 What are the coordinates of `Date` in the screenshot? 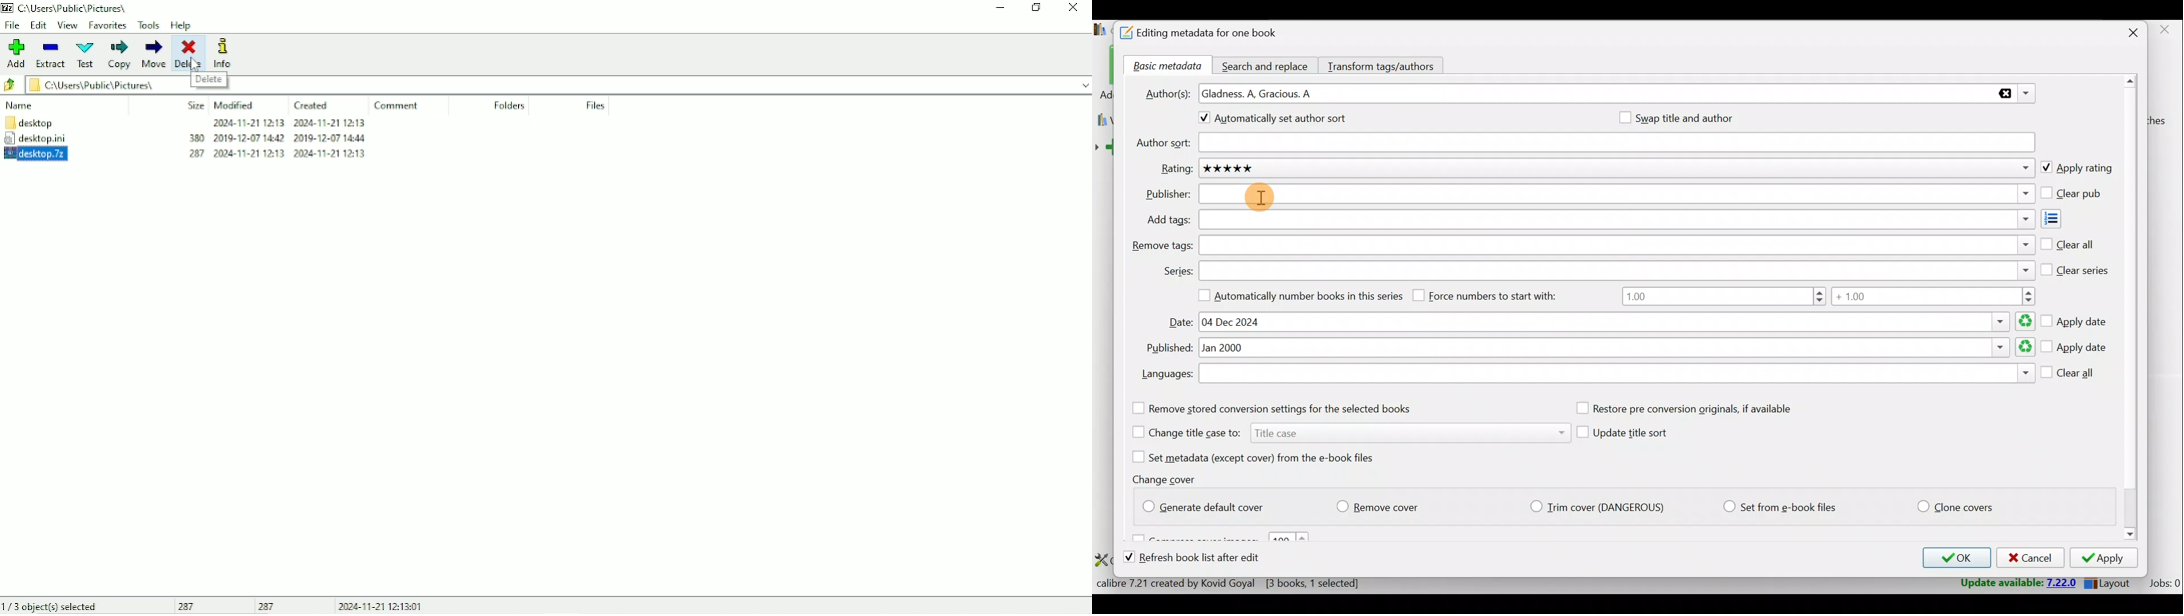 It's located at (1615, 322).